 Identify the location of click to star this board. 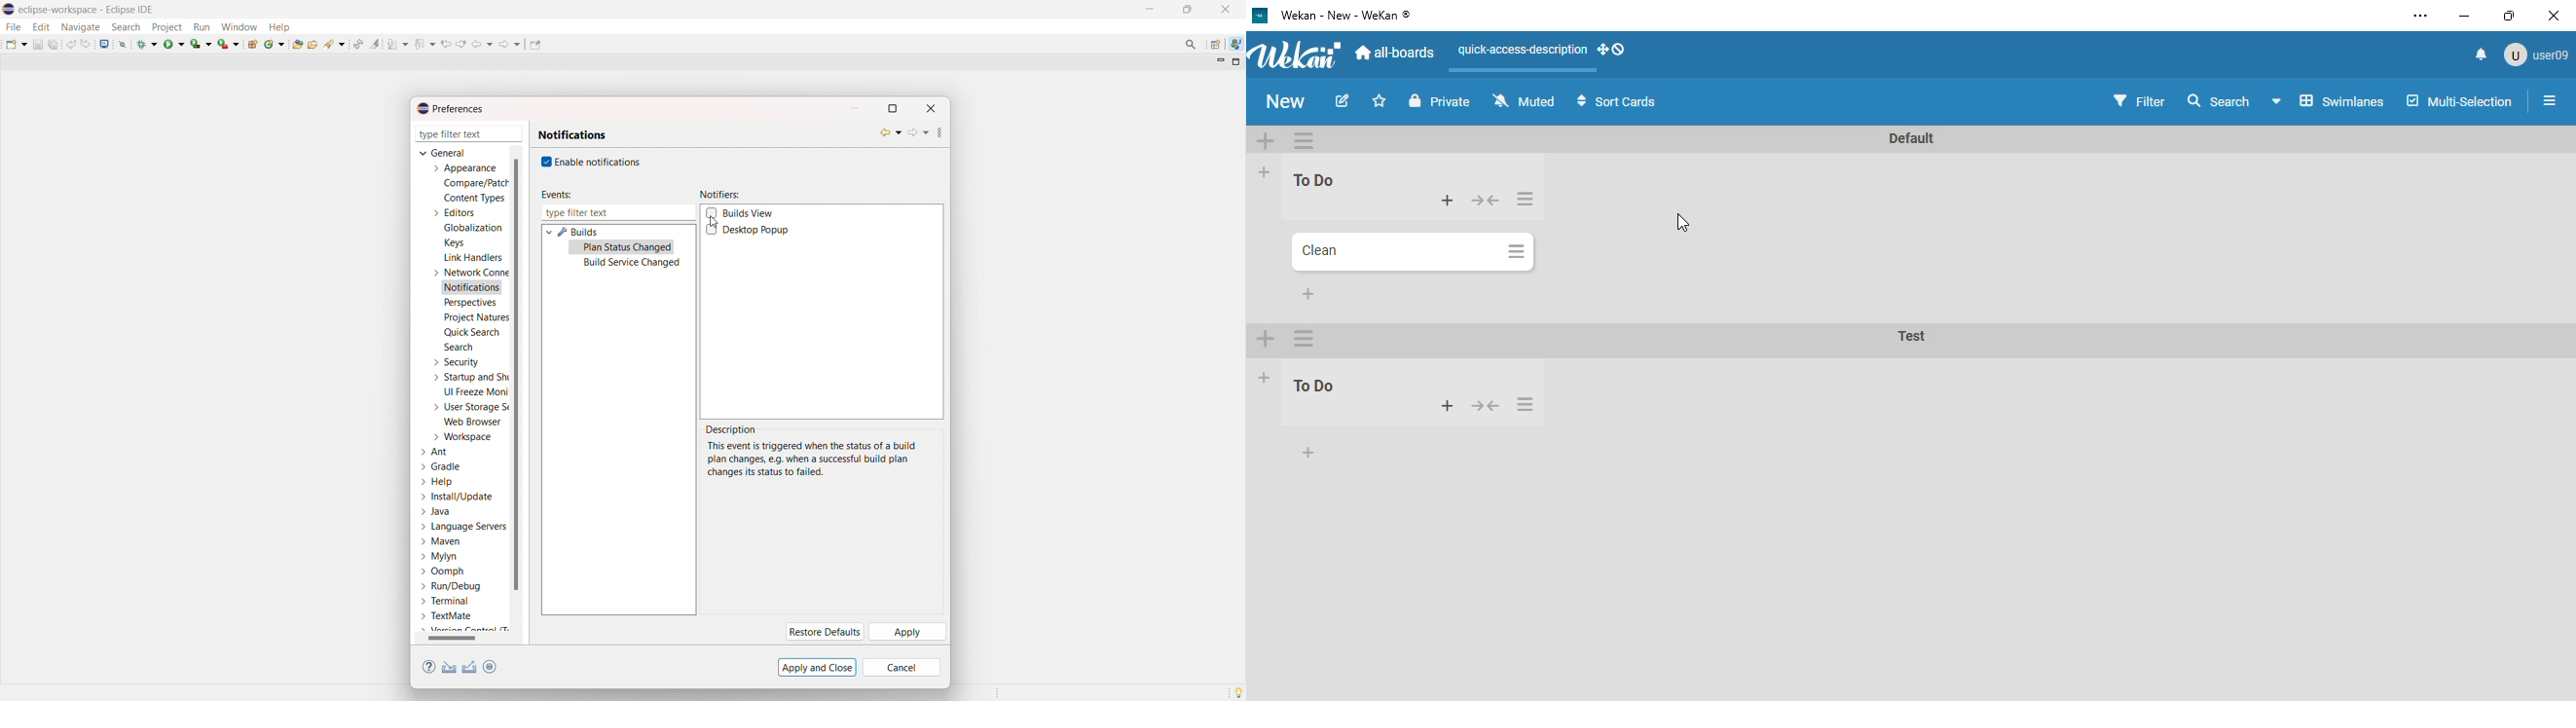
(1380, 100).